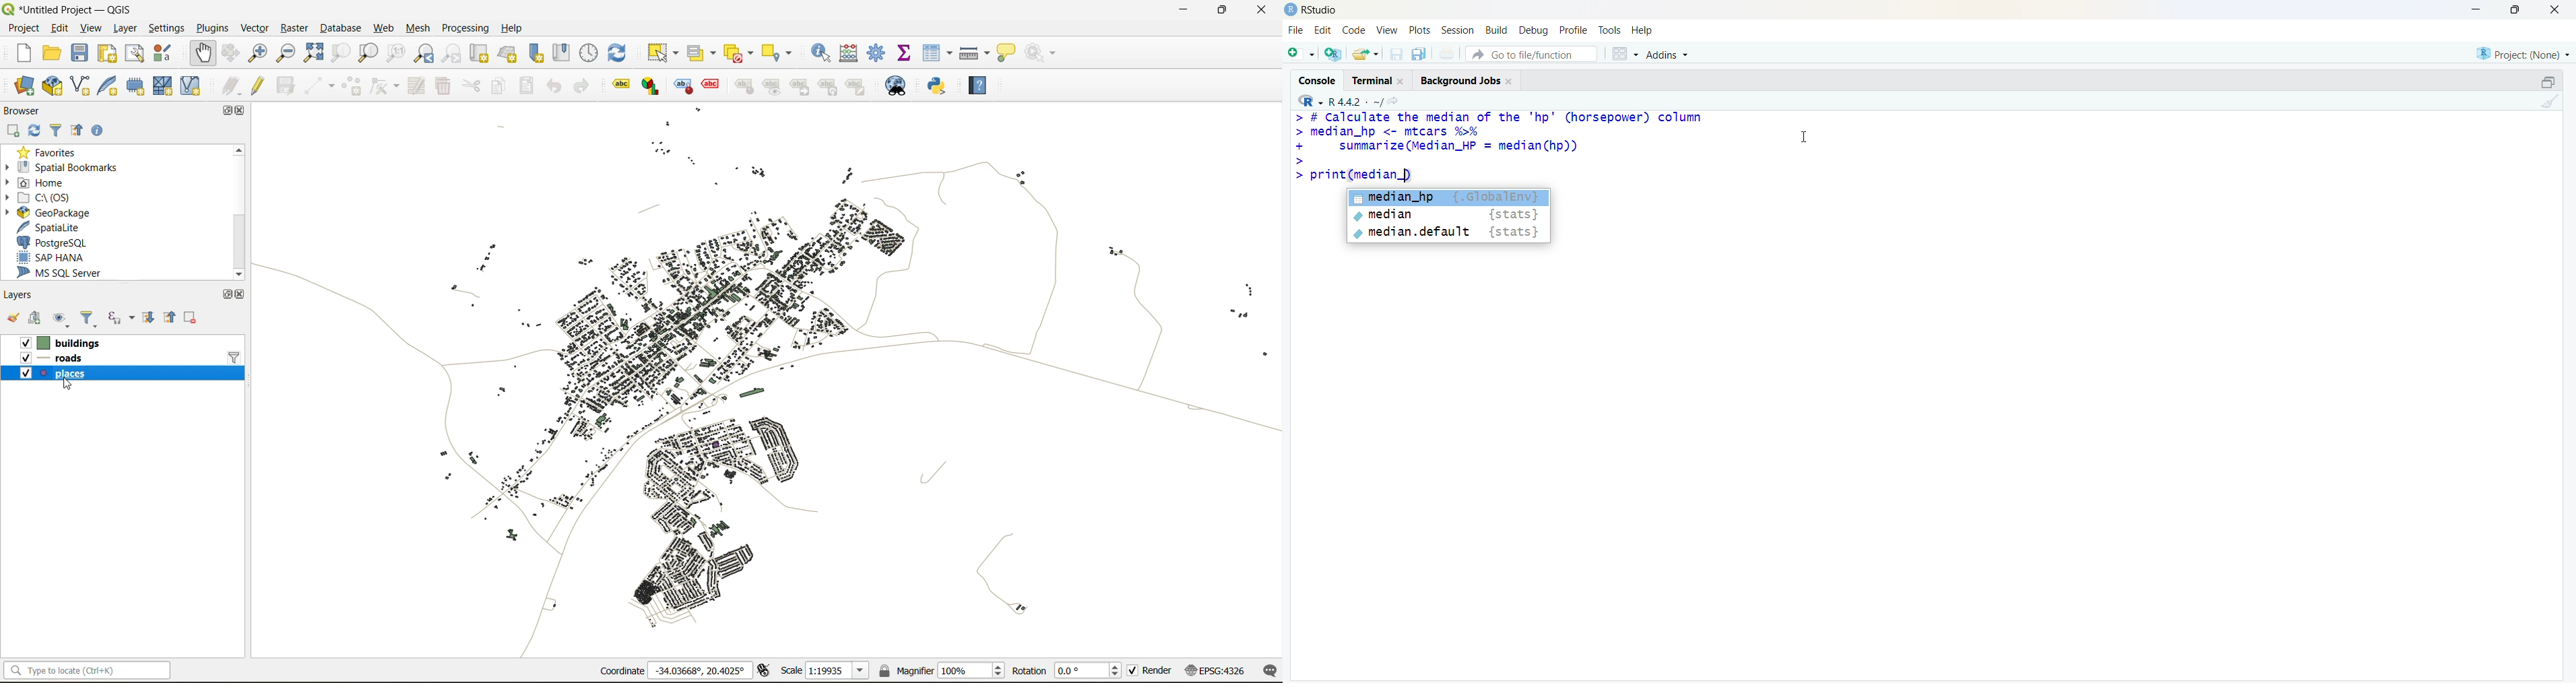 The height and width of the screenshot is (700, 2576). What do you see at coordinates (15, 131) in the screenshot?
I see `add` at bounding box center [15, 131].